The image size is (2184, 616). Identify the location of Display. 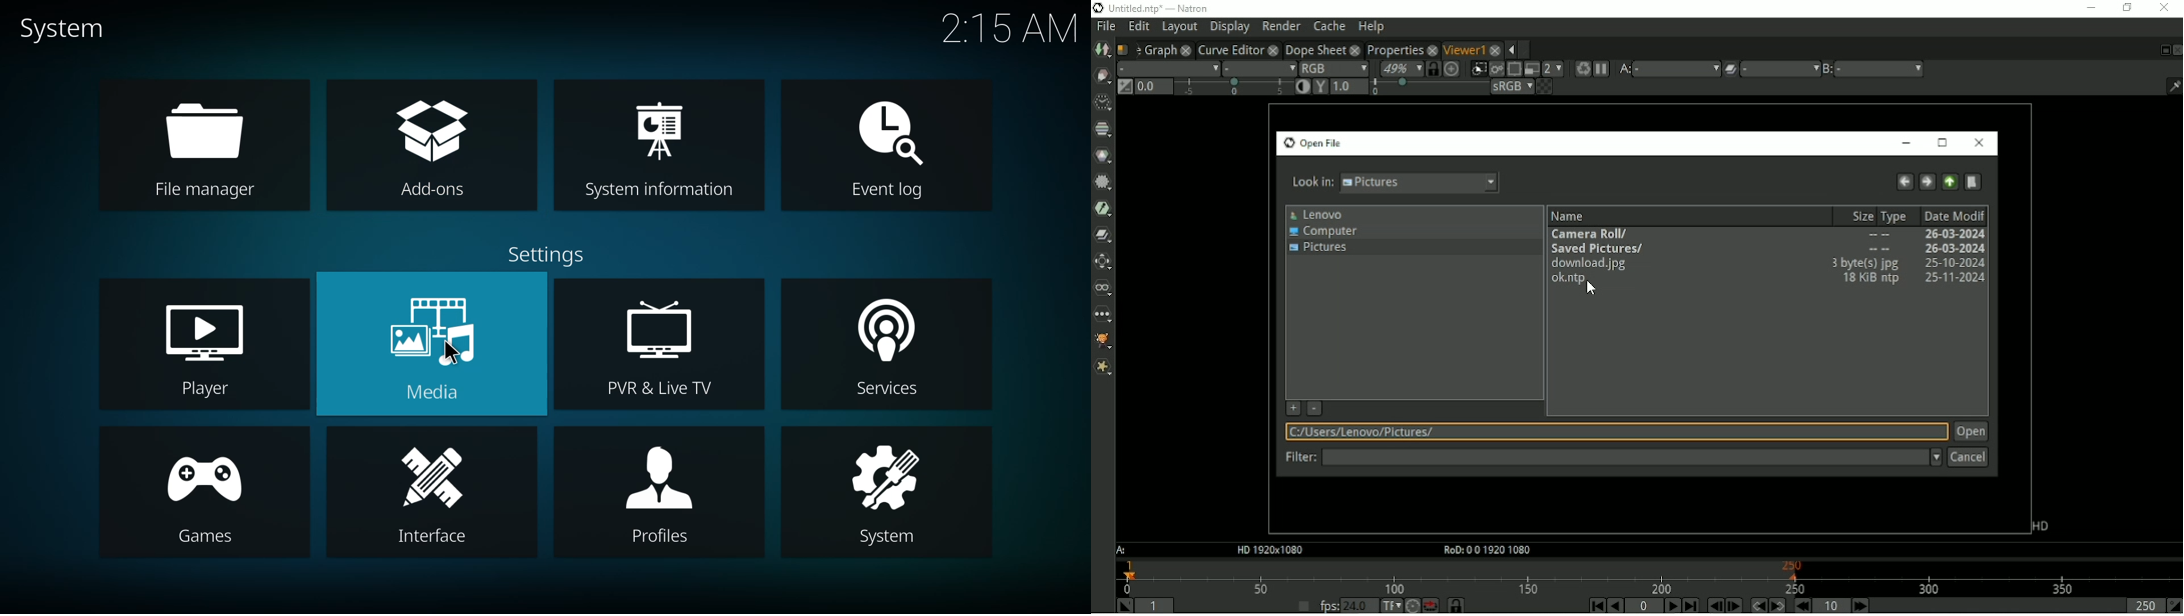
(1230, 27).